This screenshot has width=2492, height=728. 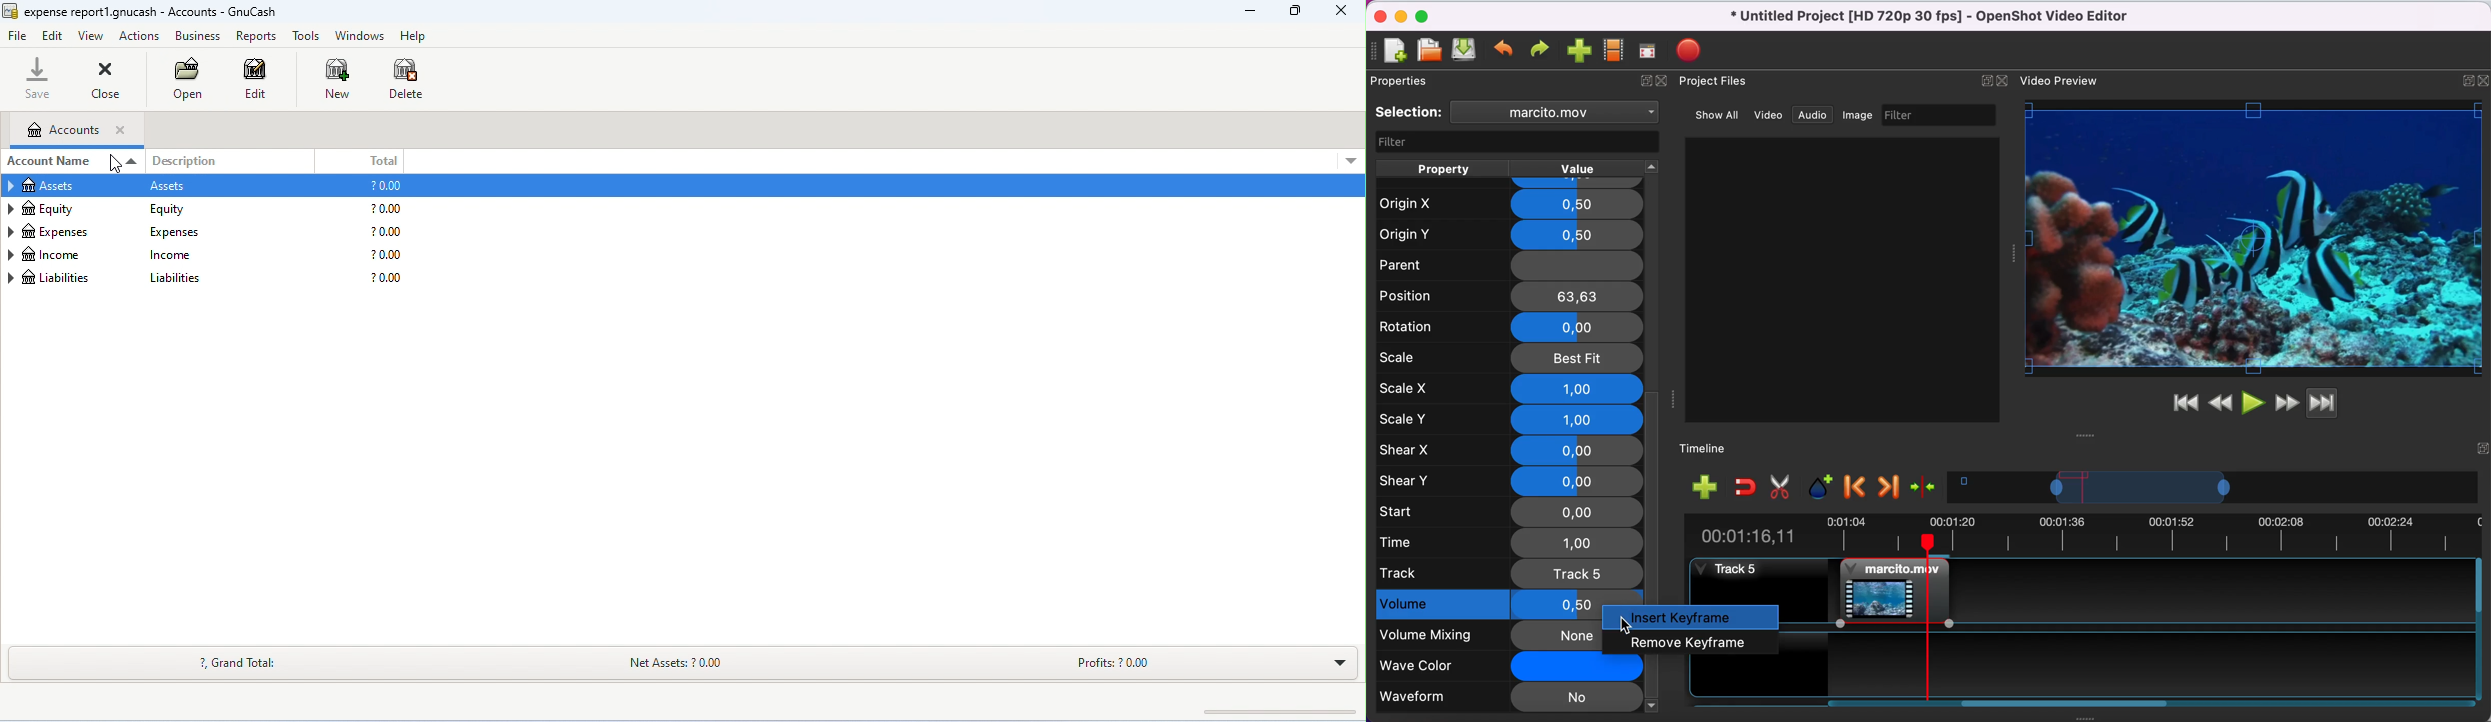 I want to click on actions, so click(x=140, y=36).